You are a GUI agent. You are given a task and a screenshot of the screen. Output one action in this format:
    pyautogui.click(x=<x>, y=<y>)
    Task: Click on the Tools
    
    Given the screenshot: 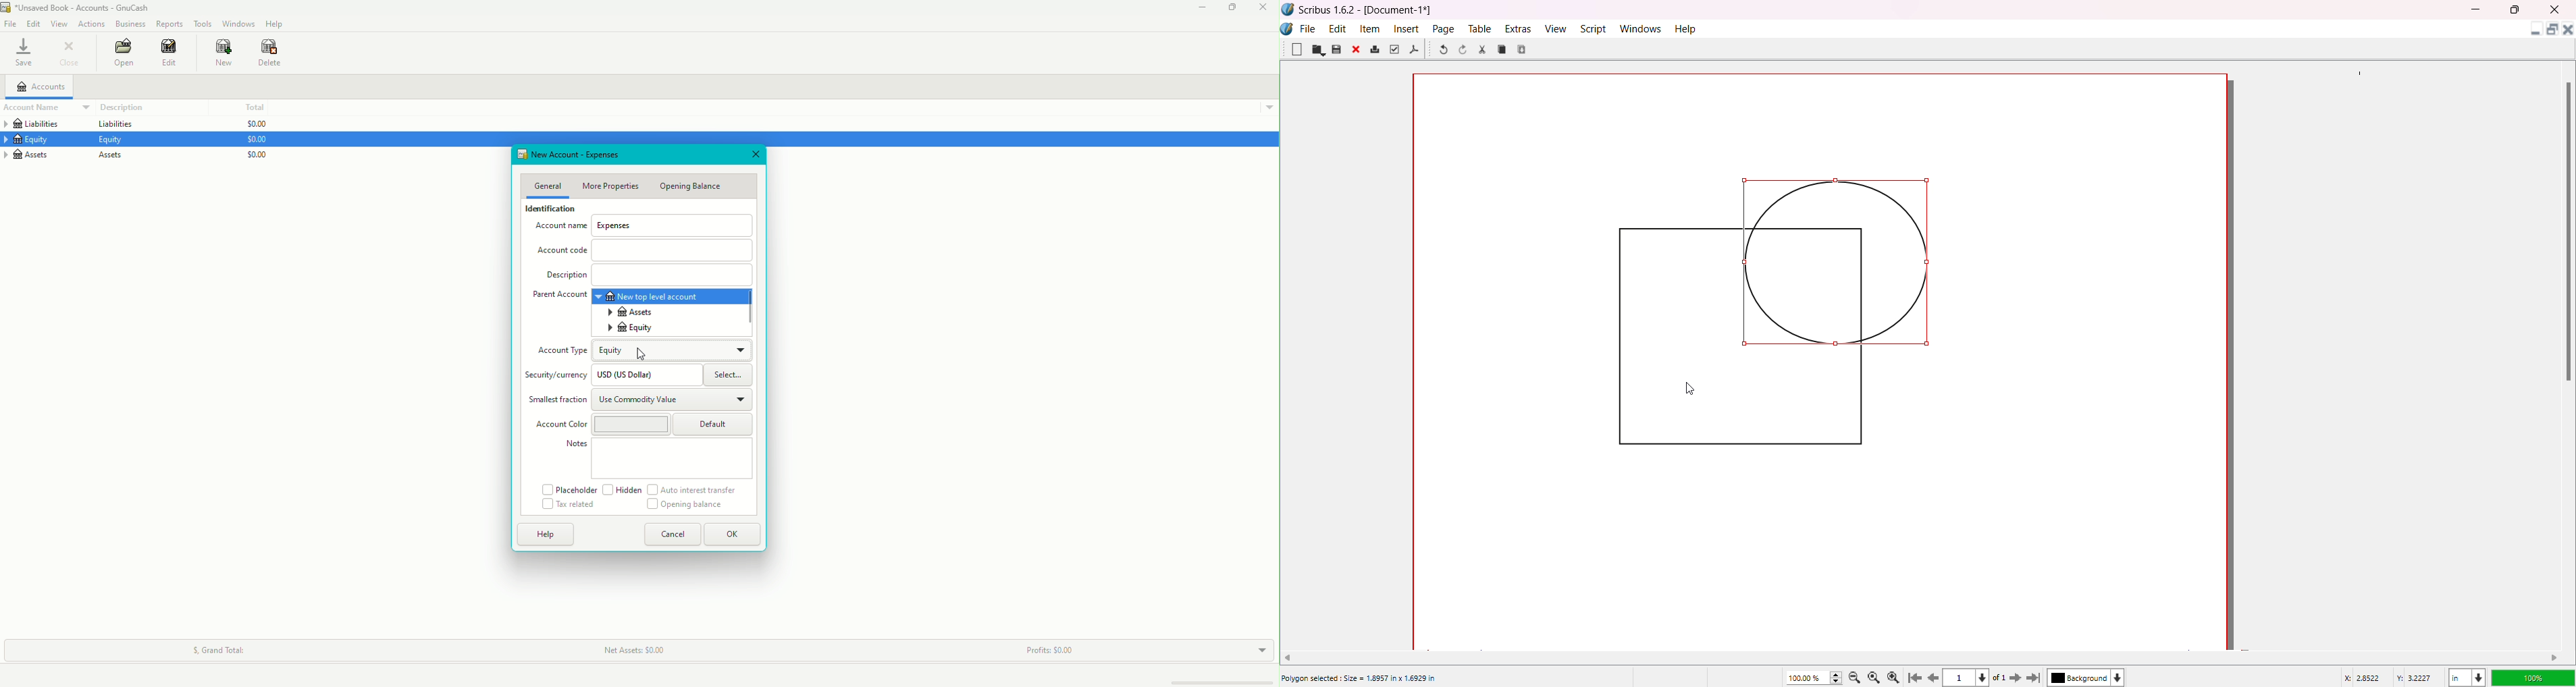 What is the action you would take?
    pyautogui.click(x=202, y=21)
    